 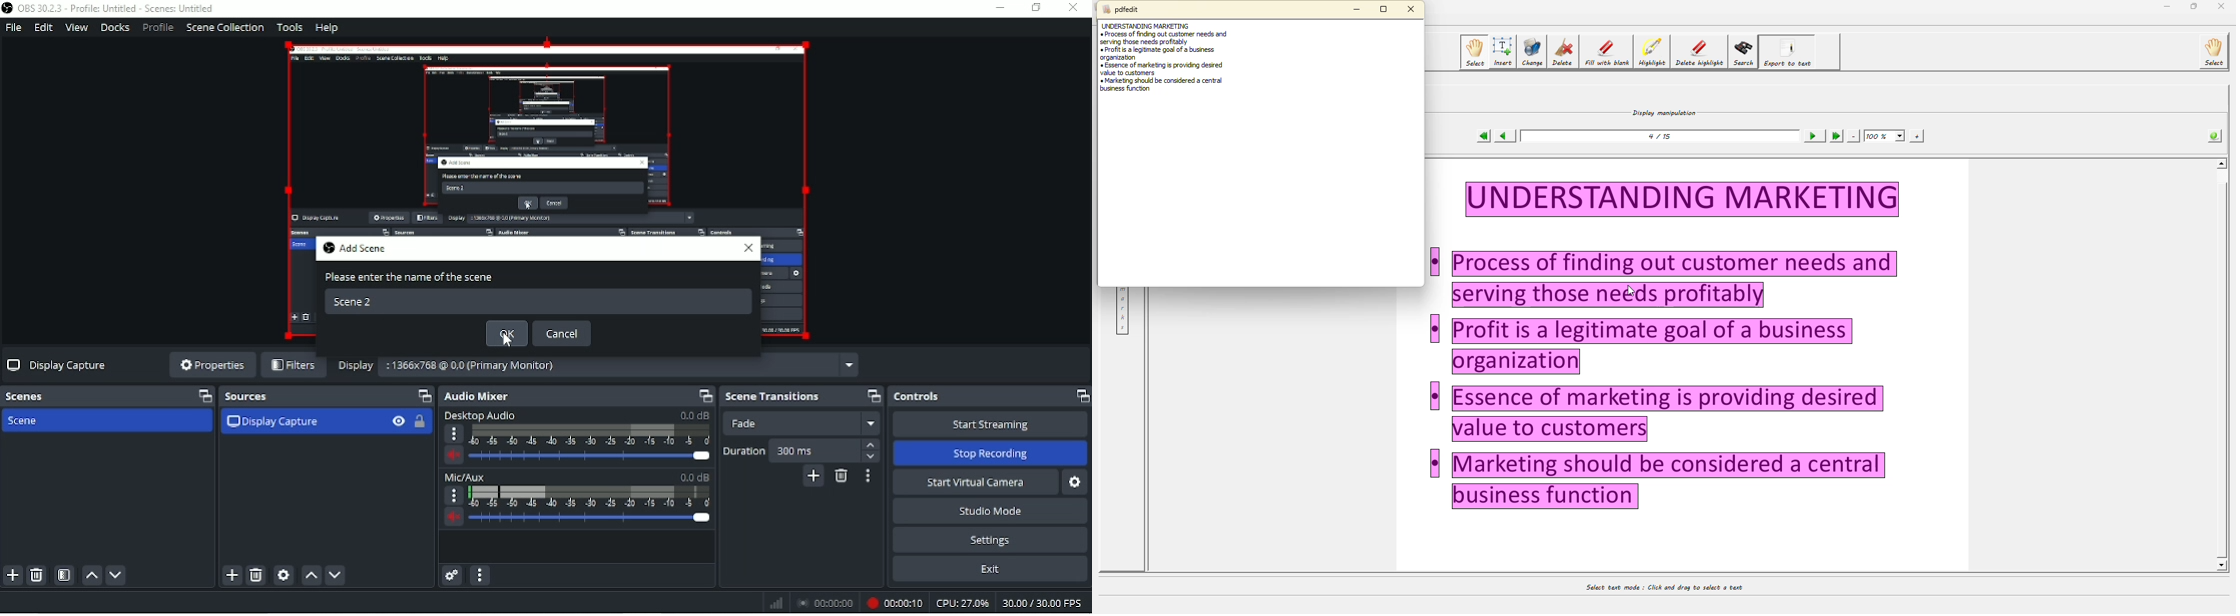 What do you see at coordinates (157, 28) in the screenshot?
I see `Profile` at bounding box center [157, 28].